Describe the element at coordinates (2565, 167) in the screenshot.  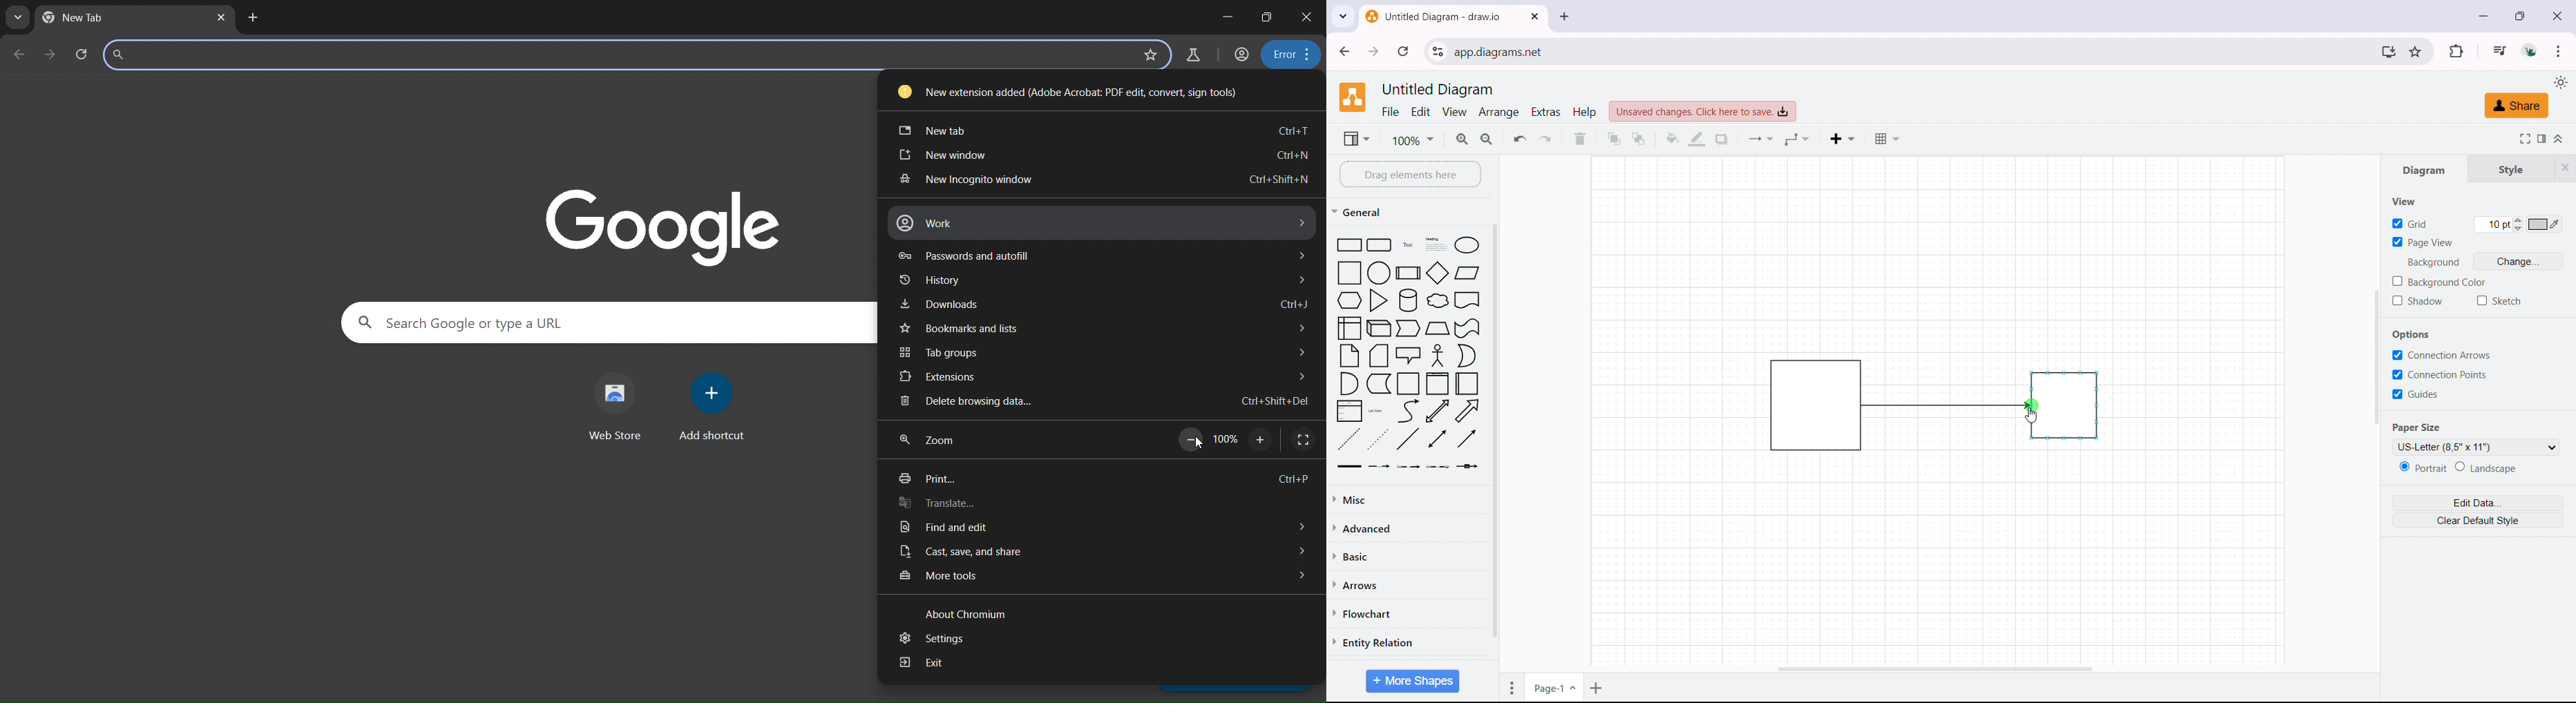
I see `hide` at that location.